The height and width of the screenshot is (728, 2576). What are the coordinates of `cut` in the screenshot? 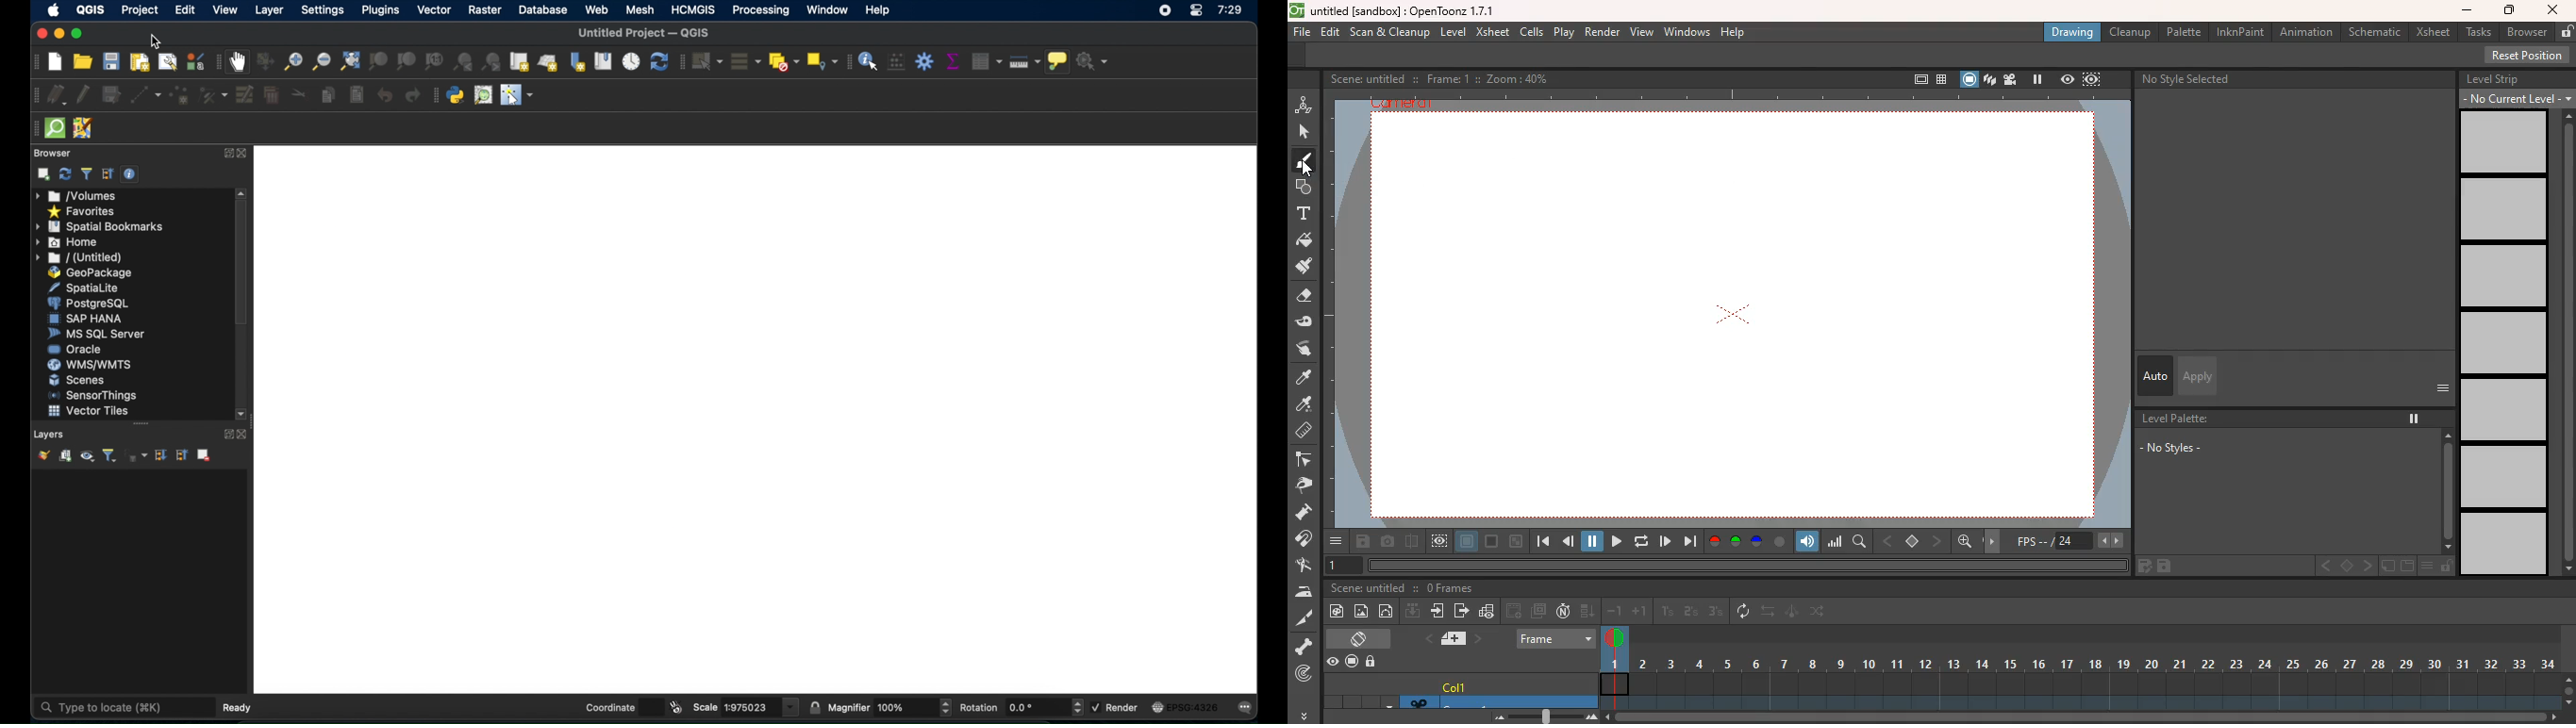 It's located at (1302, 617).